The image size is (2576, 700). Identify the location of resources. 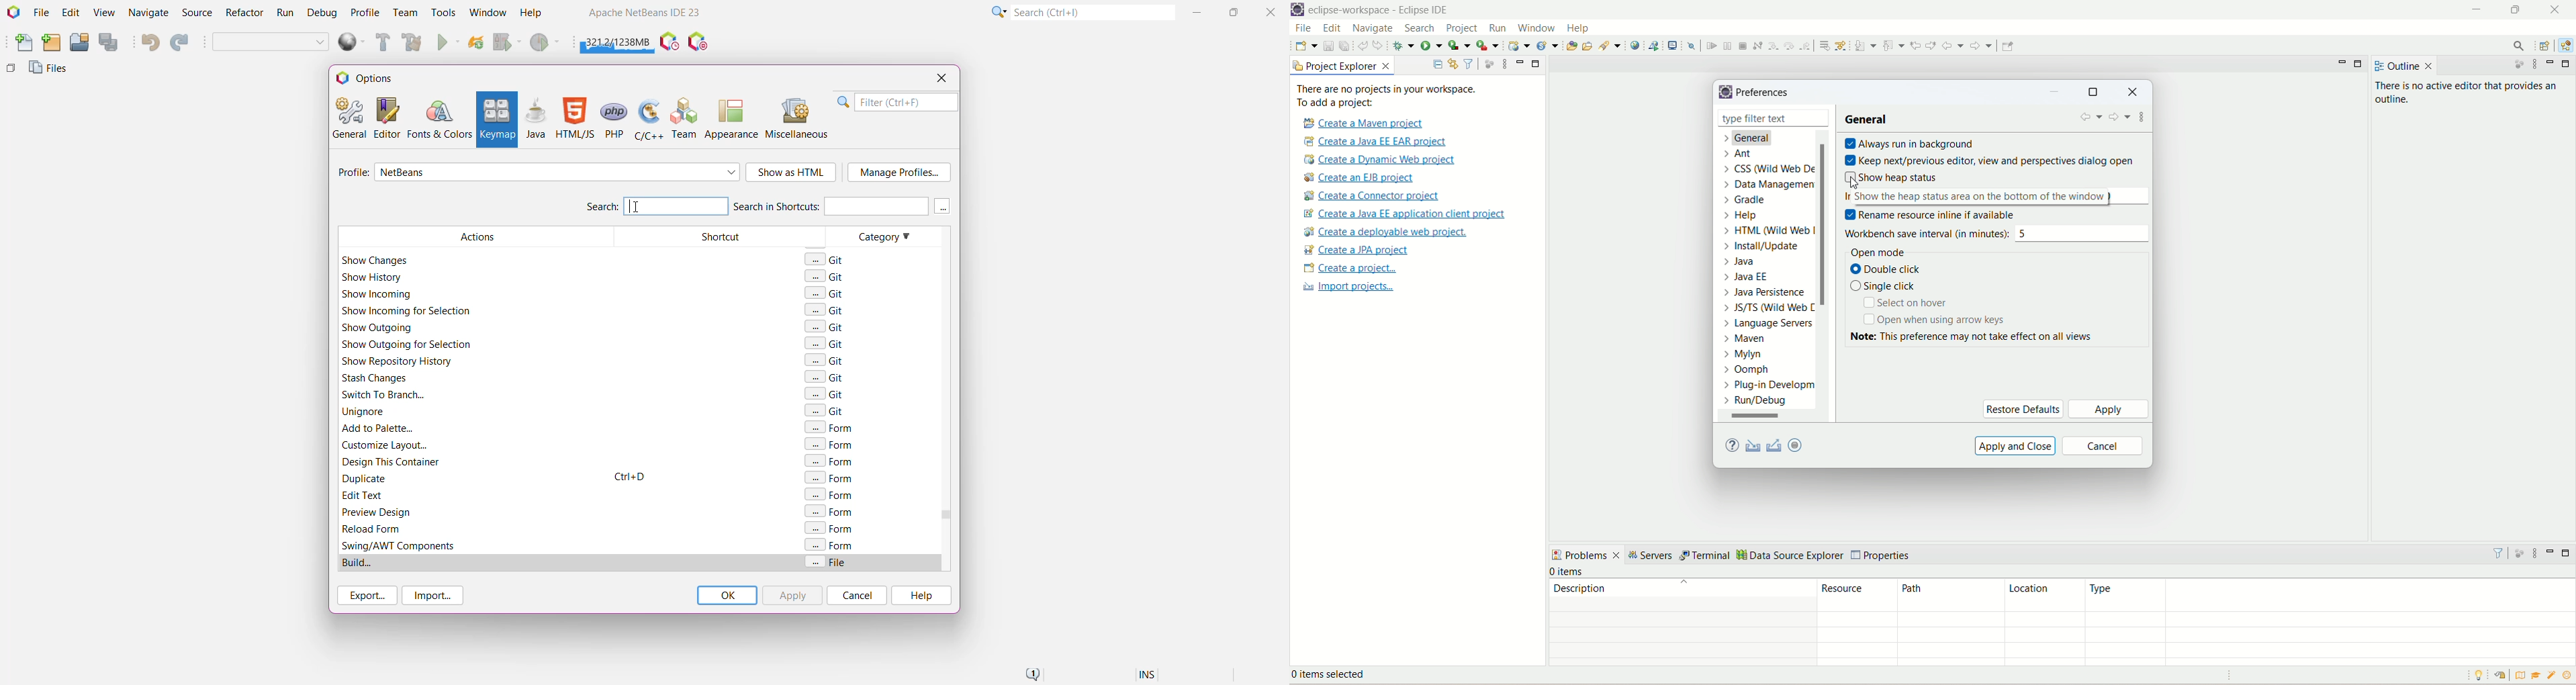
(1858, 595).